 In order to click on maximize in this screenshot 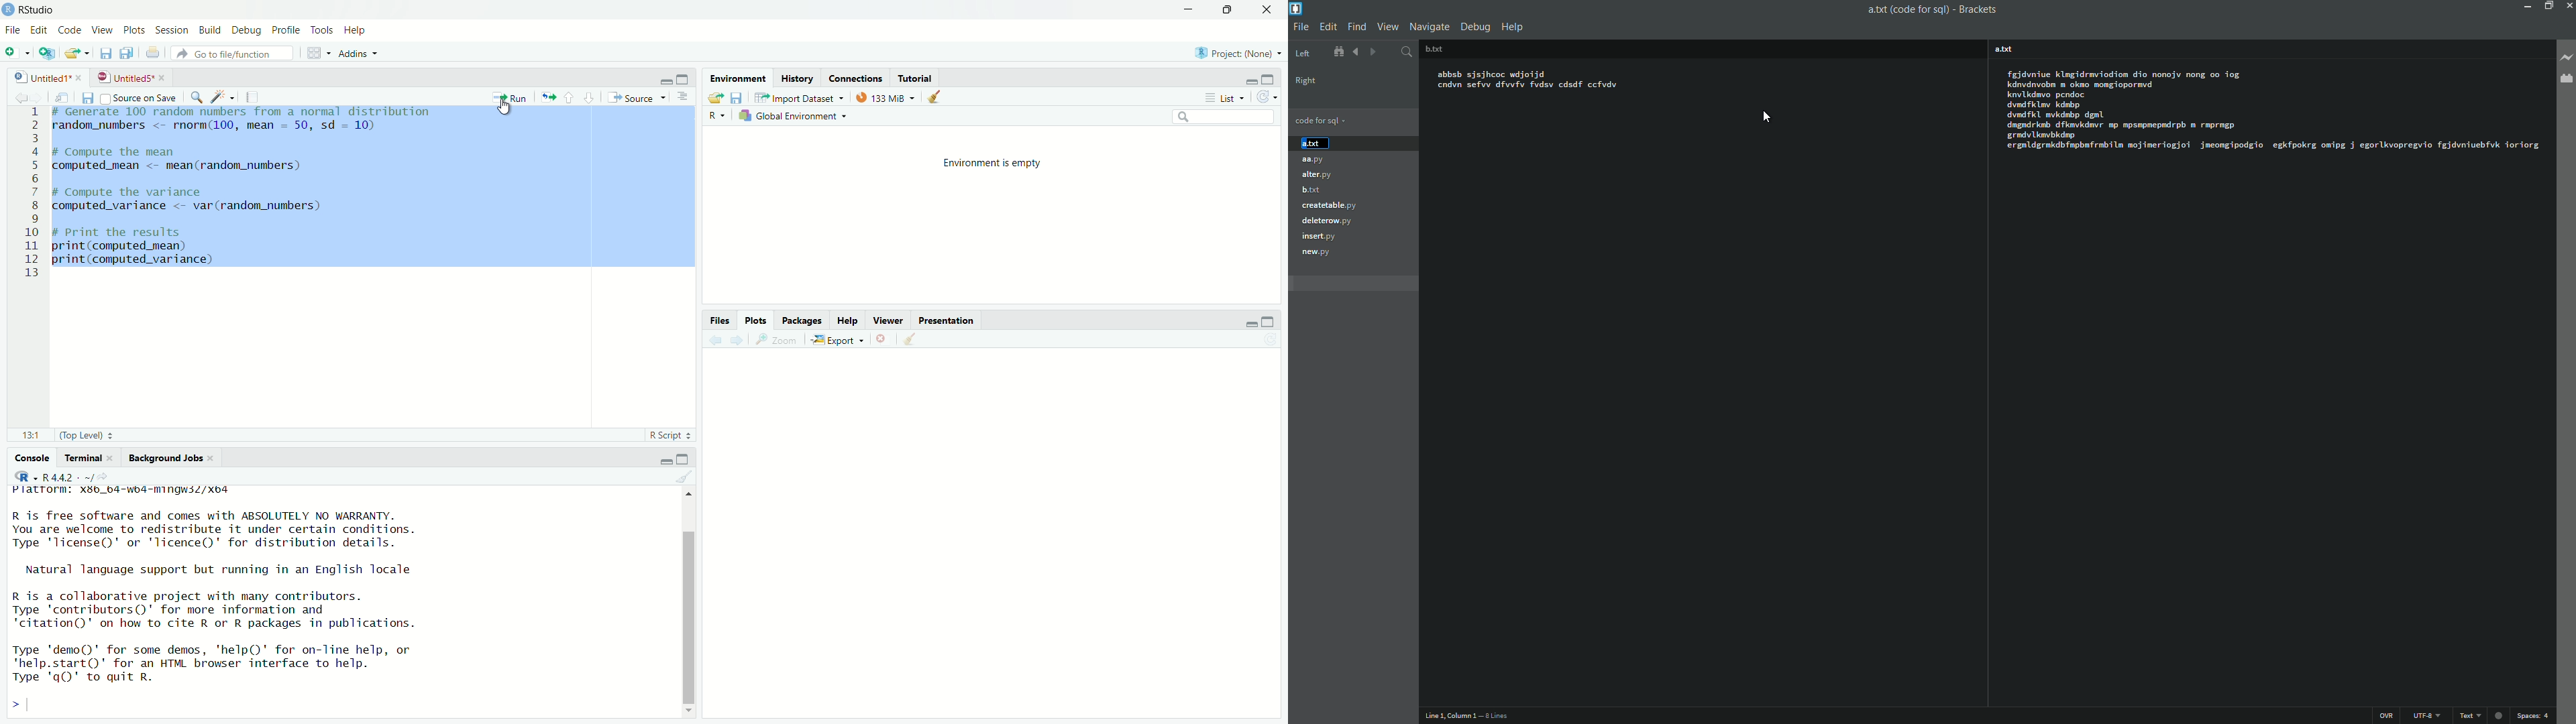, I will do `click(1230, 10)`.